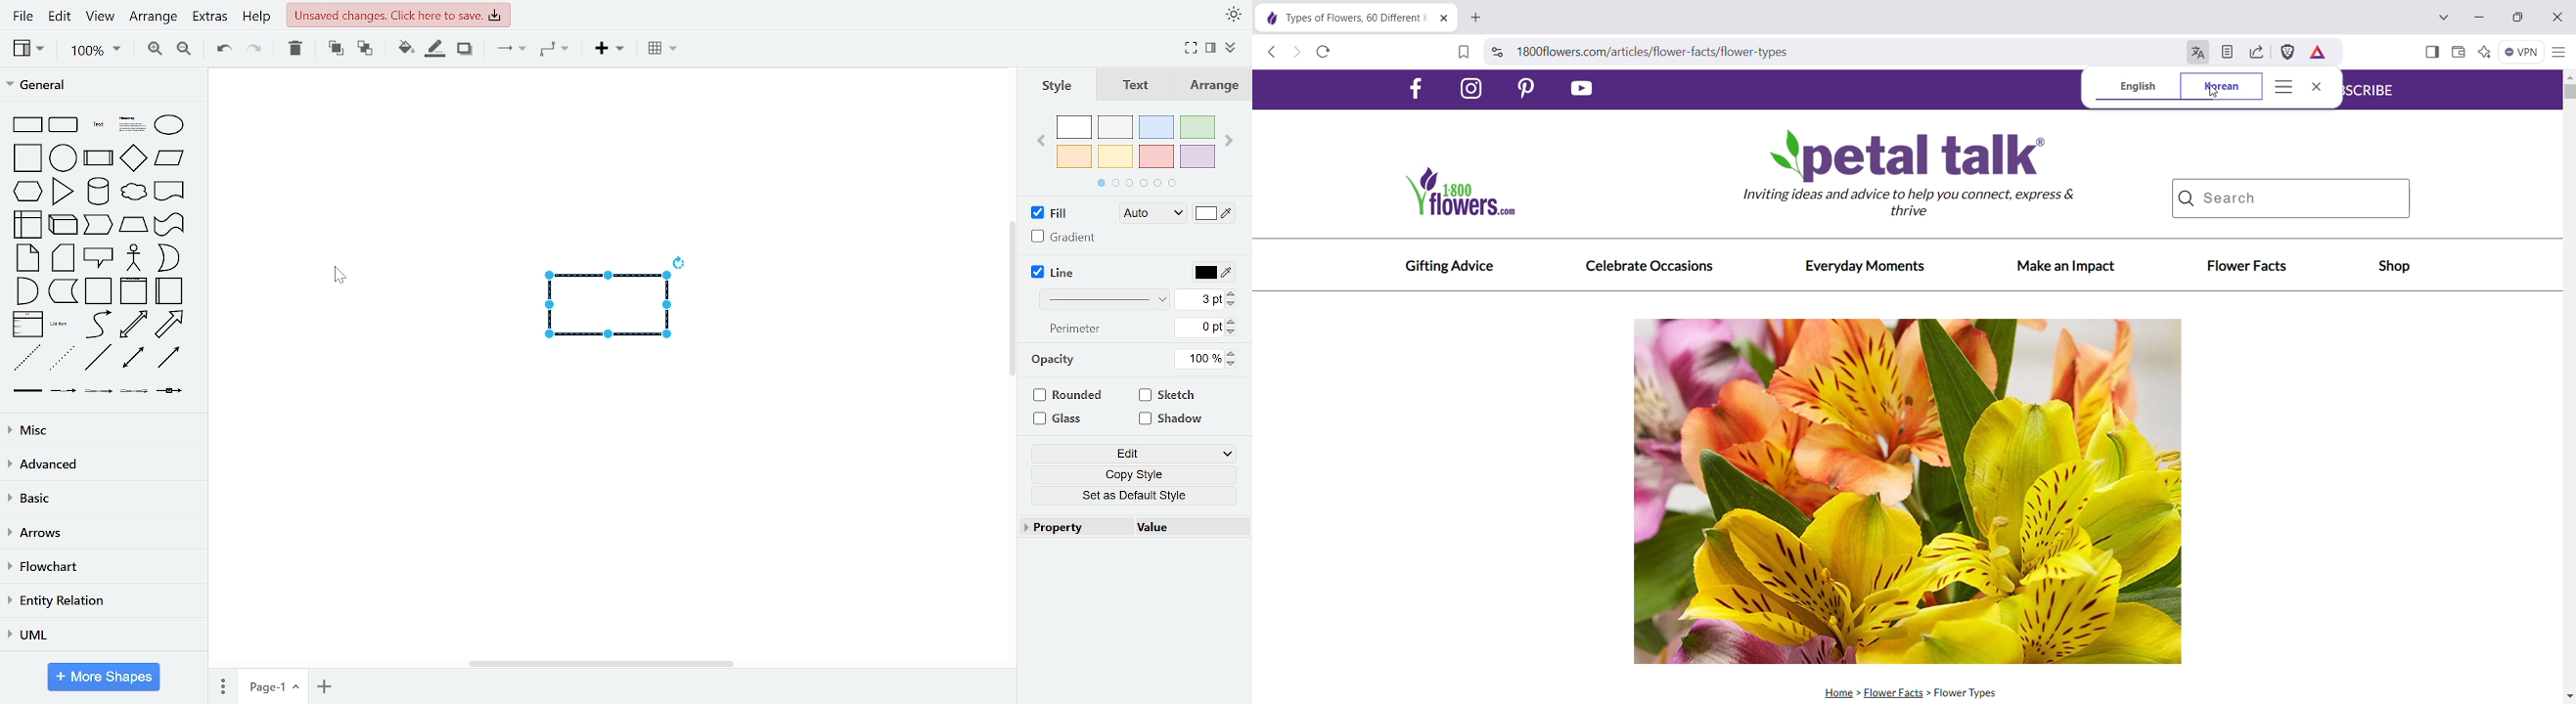 Image resolution: width=2576 pixels, height=728 pixels. I want to click on value, so click(1195, 528).